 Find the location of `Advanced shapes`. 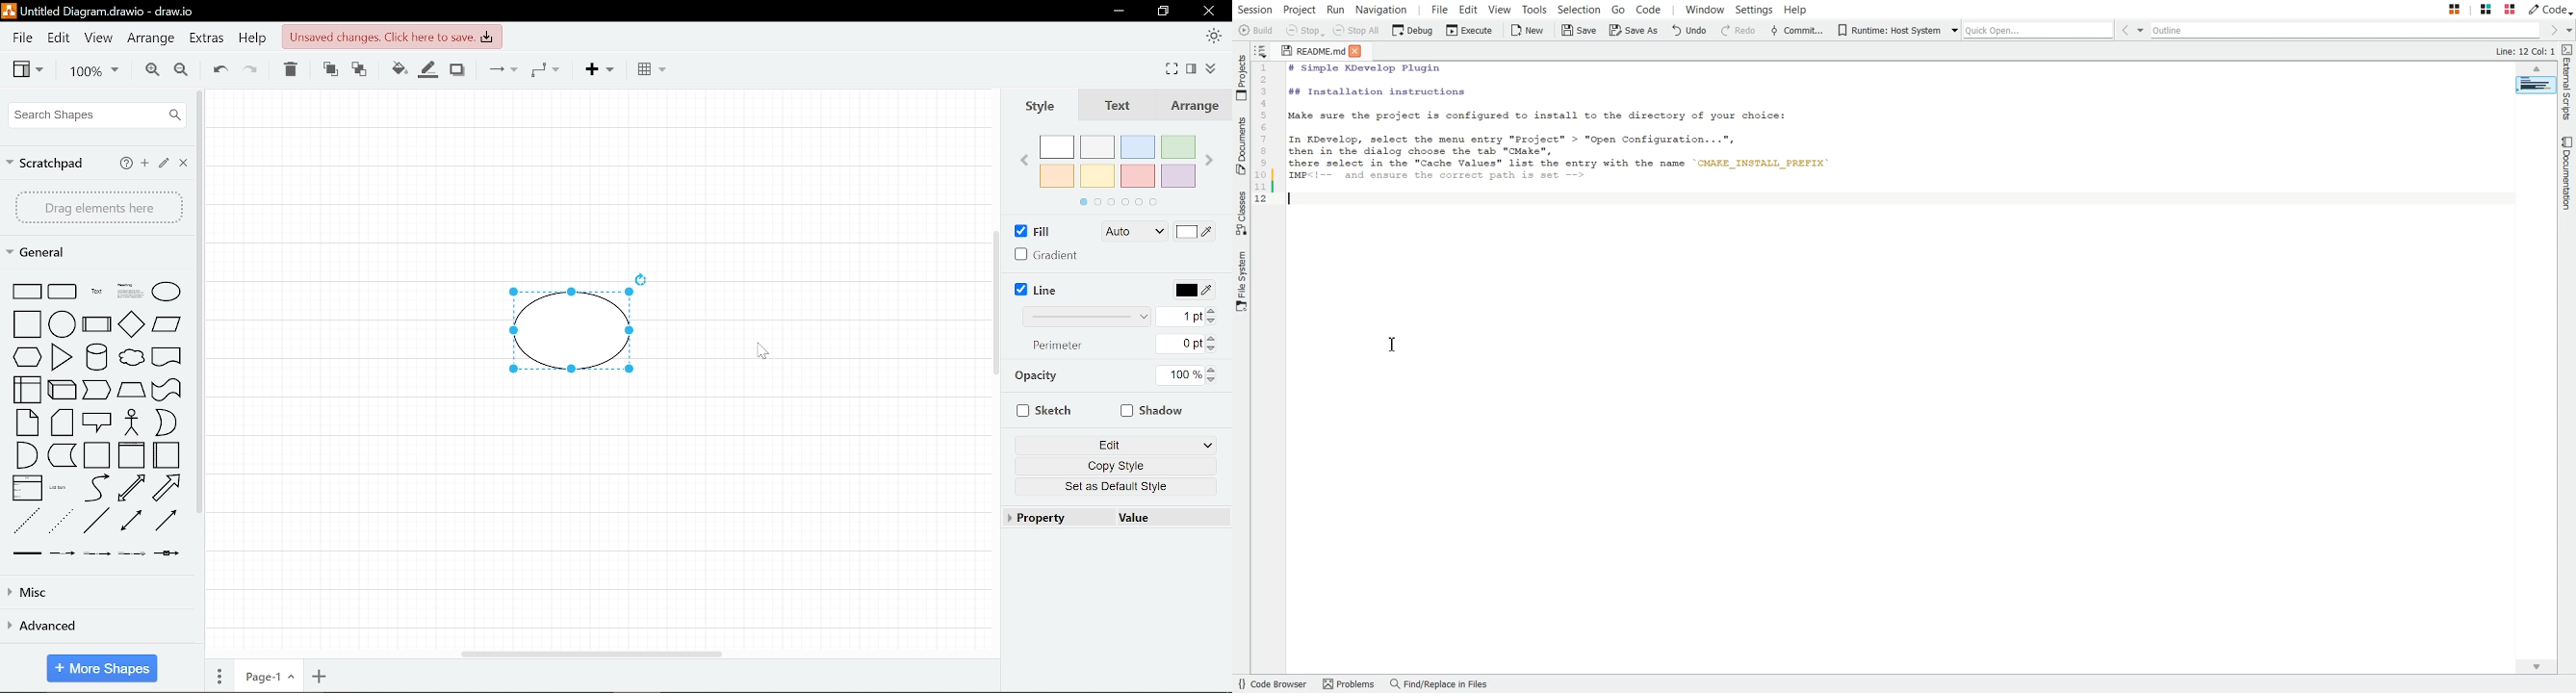

Advanced shapes is located at coordinates (90, 627).